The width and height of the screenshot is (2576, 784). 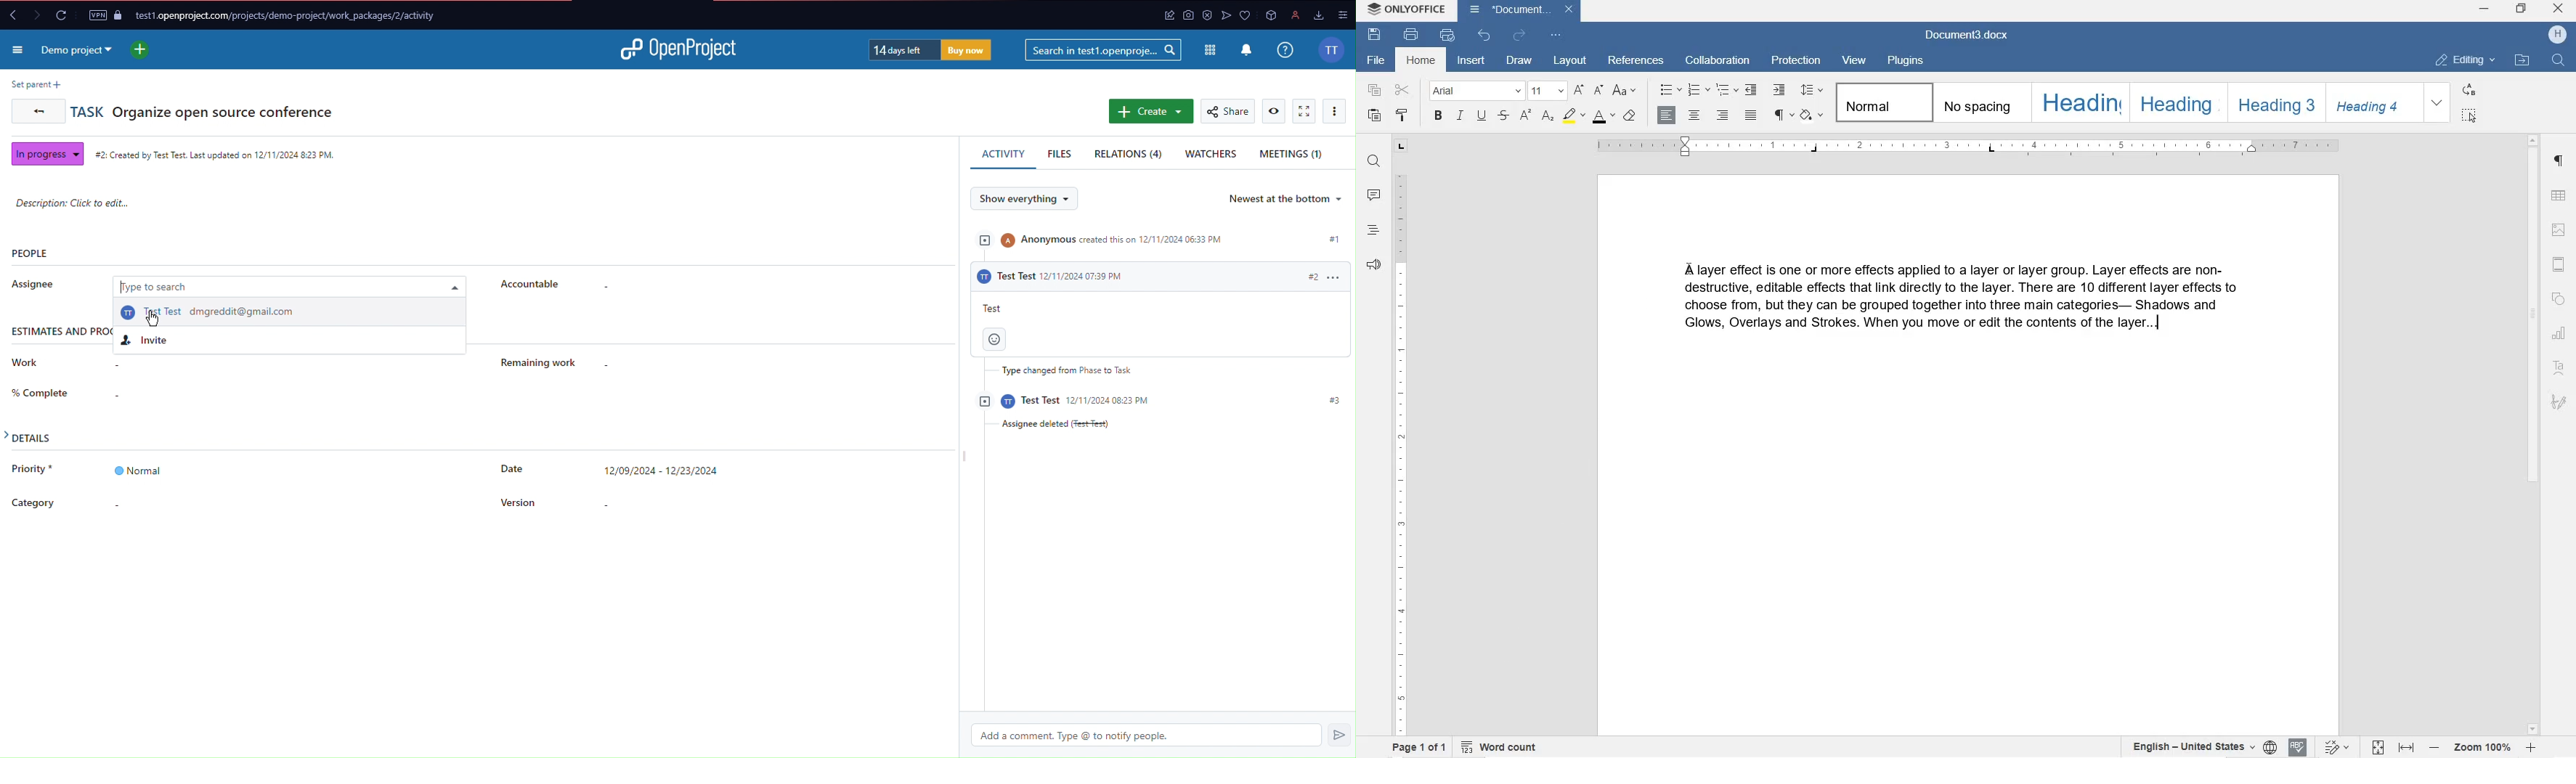 What do you see at coordinates (1023, 199) in the screenshot?
I see `Show everything` at bounding box center [1023, 199].